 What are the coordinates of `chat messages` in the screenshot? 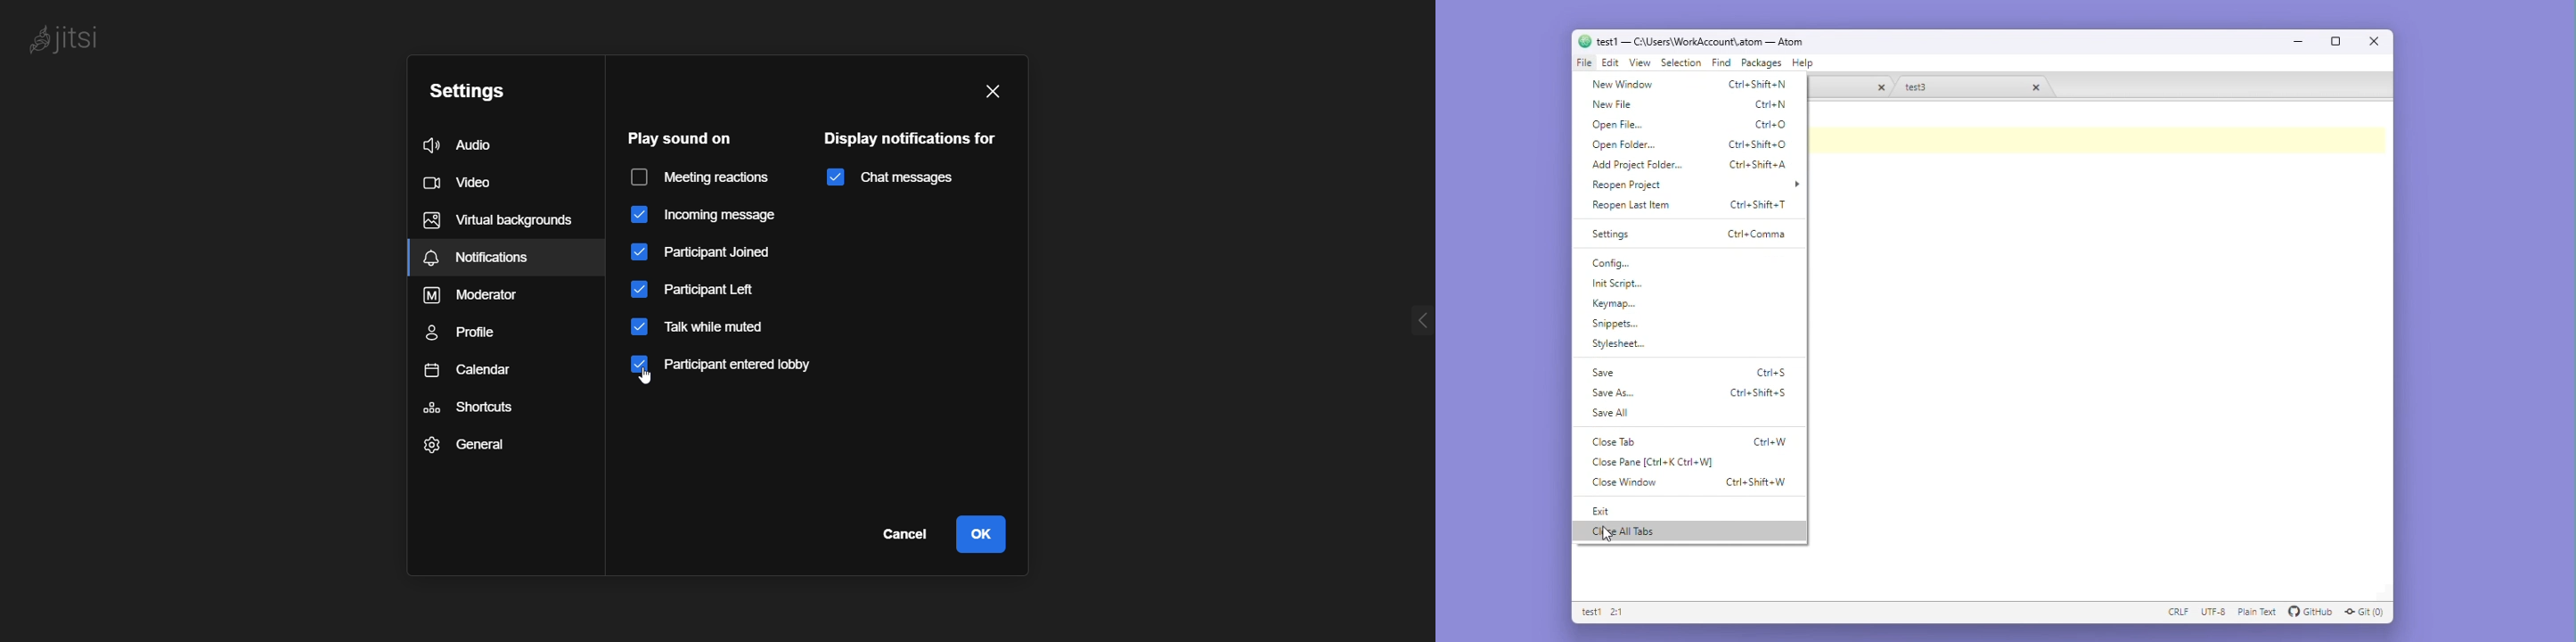 It's located at (888, 177).